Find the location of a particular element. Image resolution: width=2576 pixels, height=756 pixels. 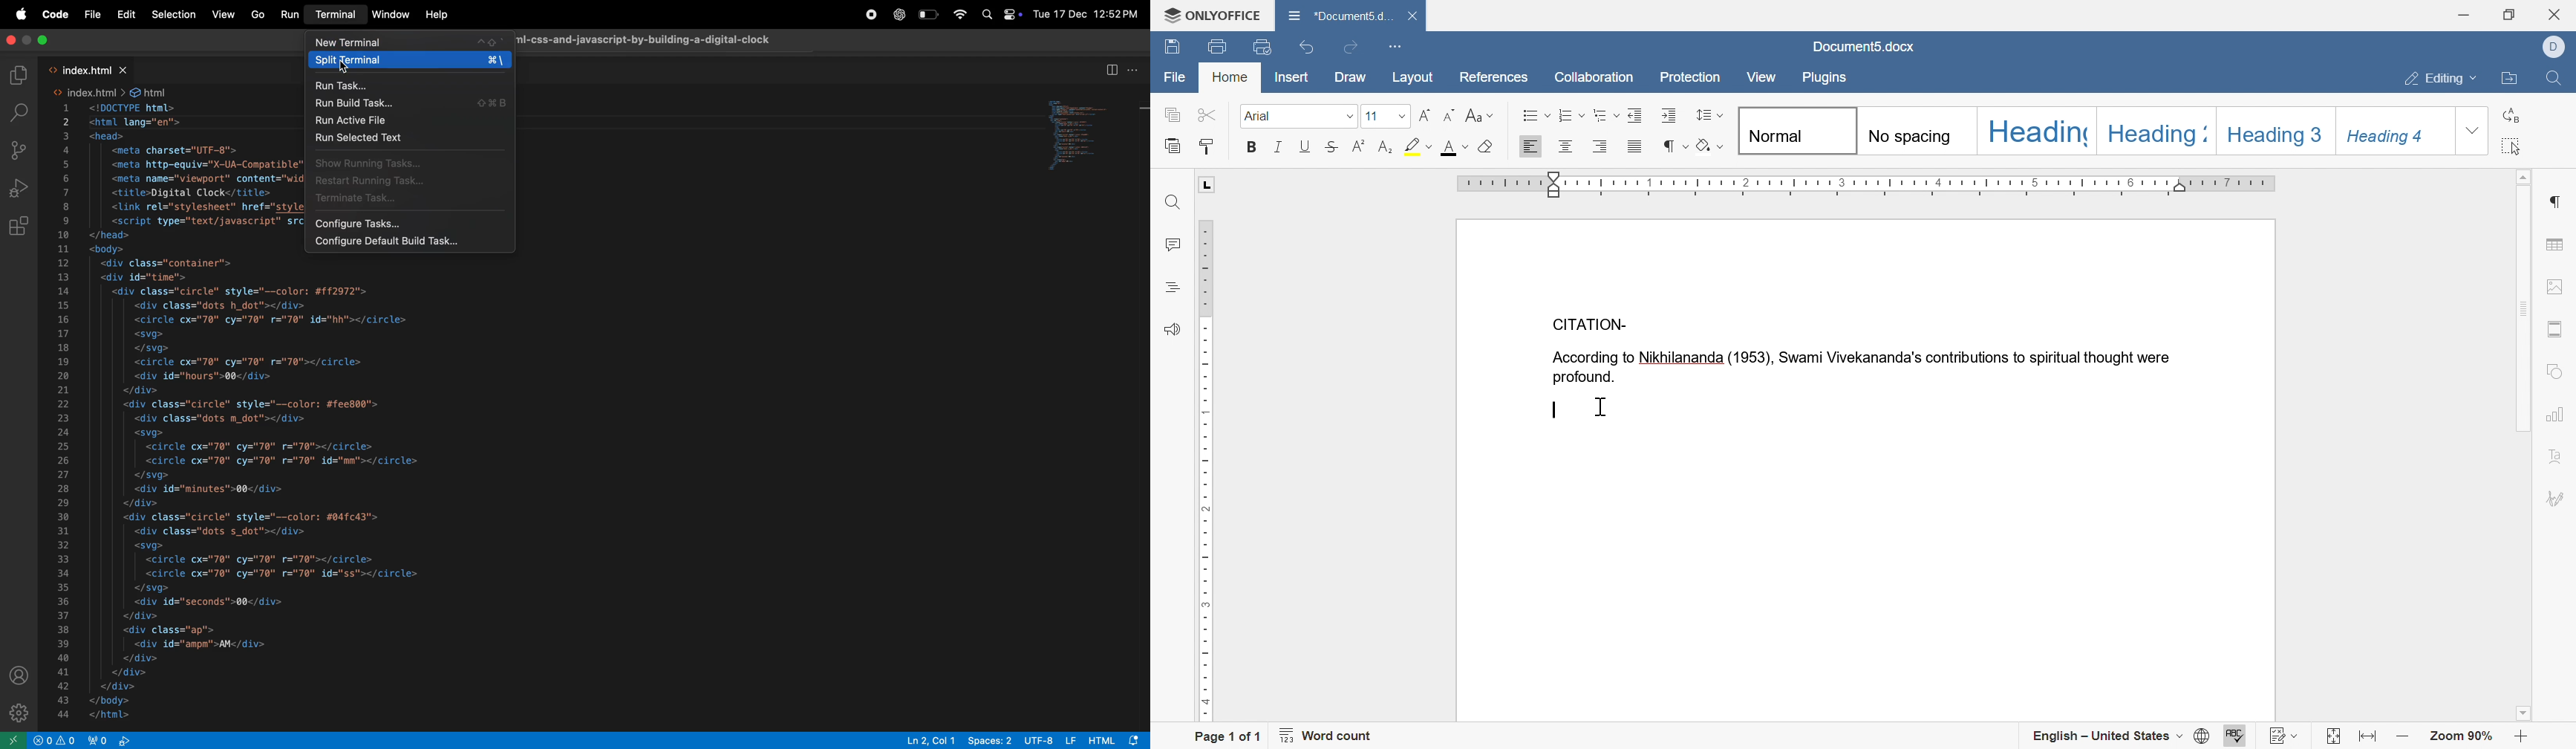

<> index.html > & html is located at coordinates (108, 92).